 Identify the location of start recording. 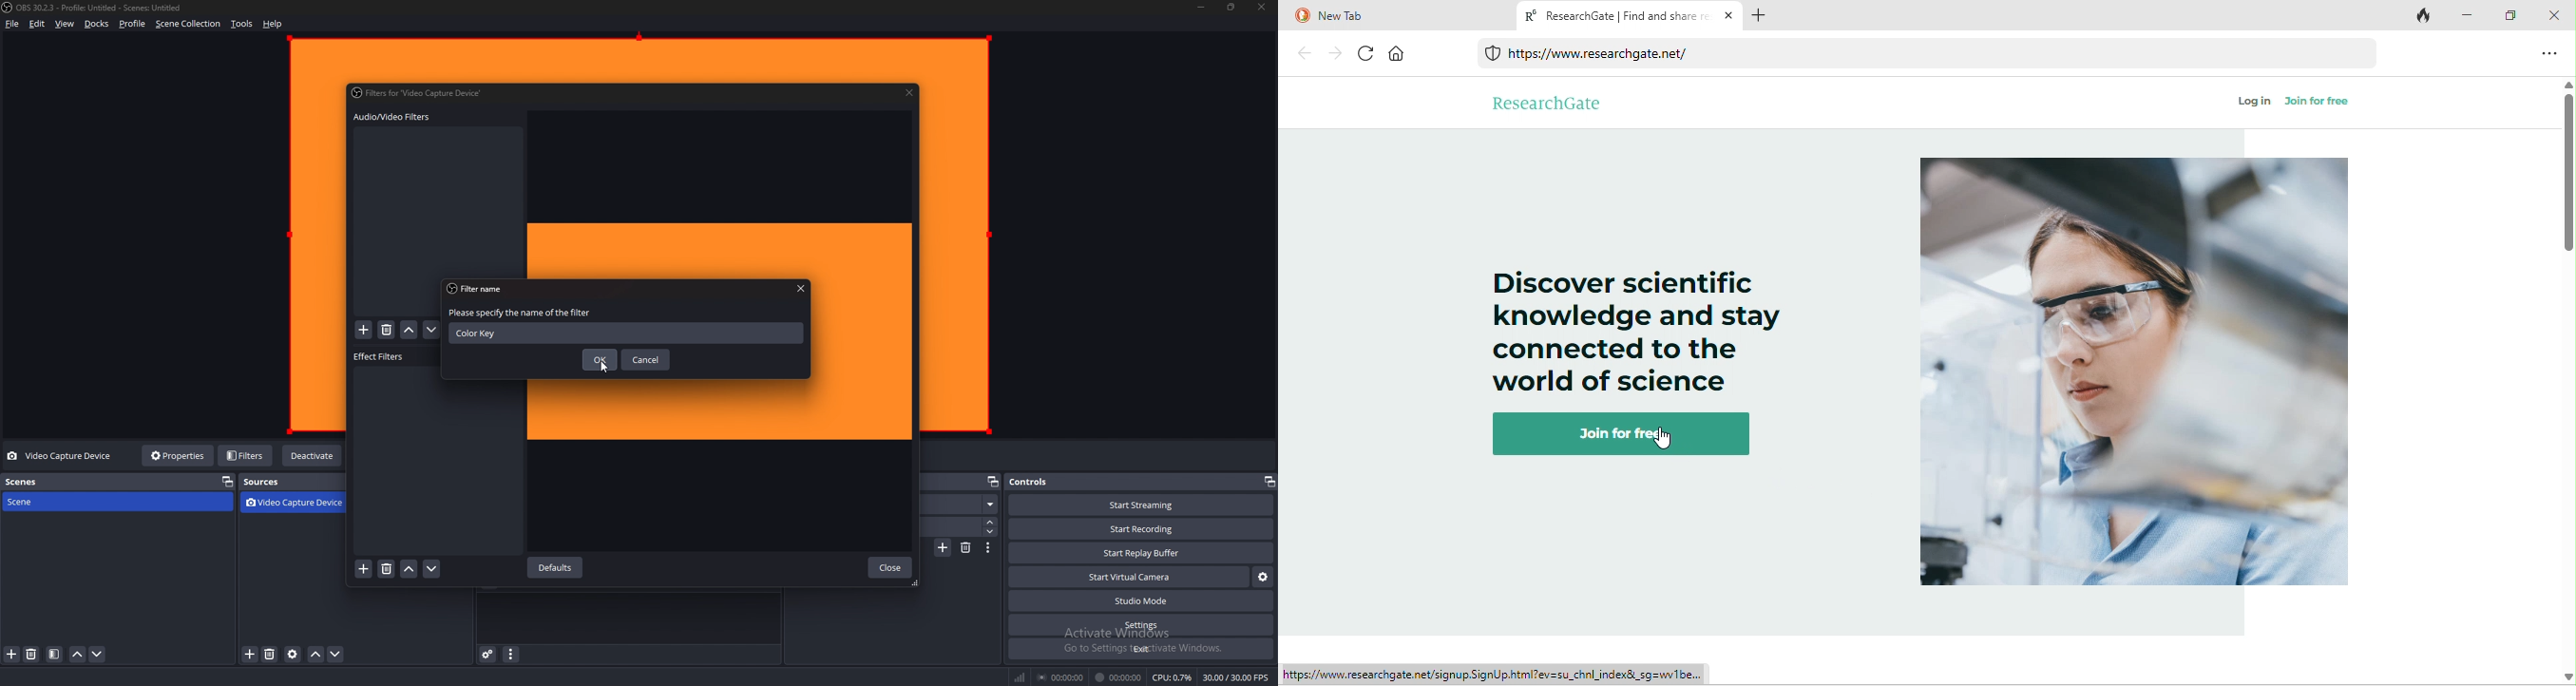
(1142, 529).